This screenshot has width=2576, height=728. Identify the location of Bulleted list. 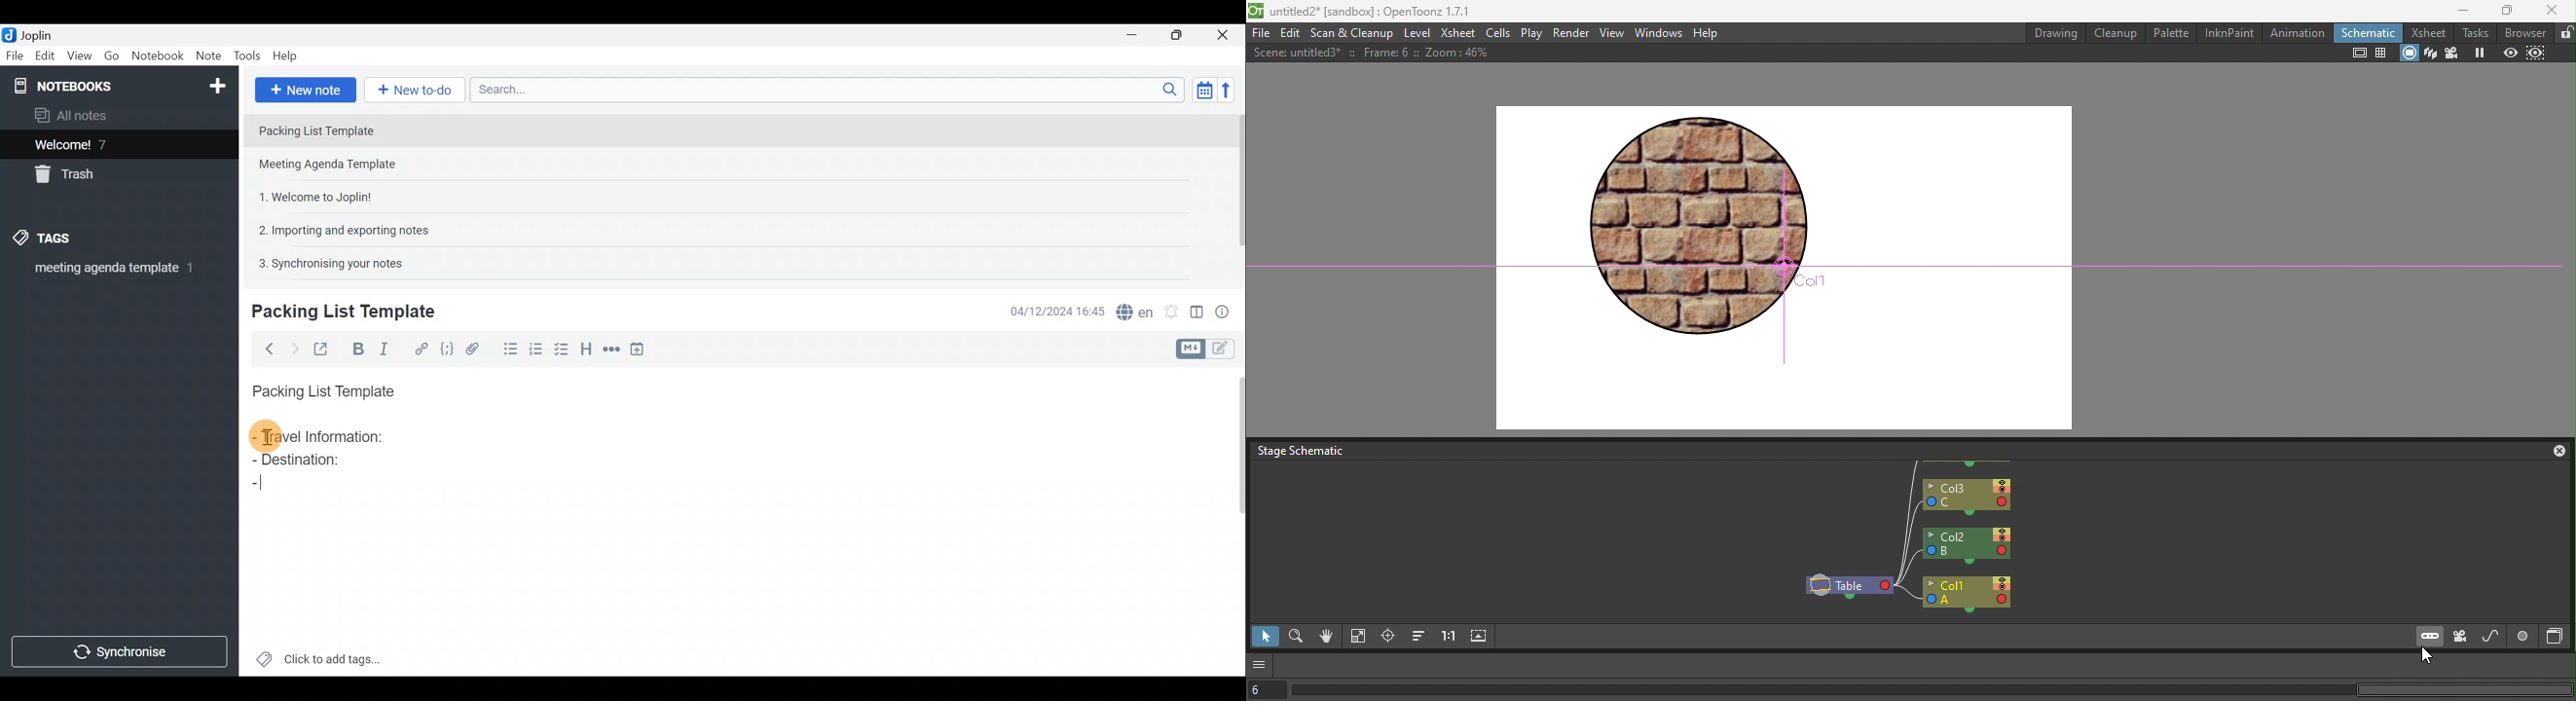
(508, 351).